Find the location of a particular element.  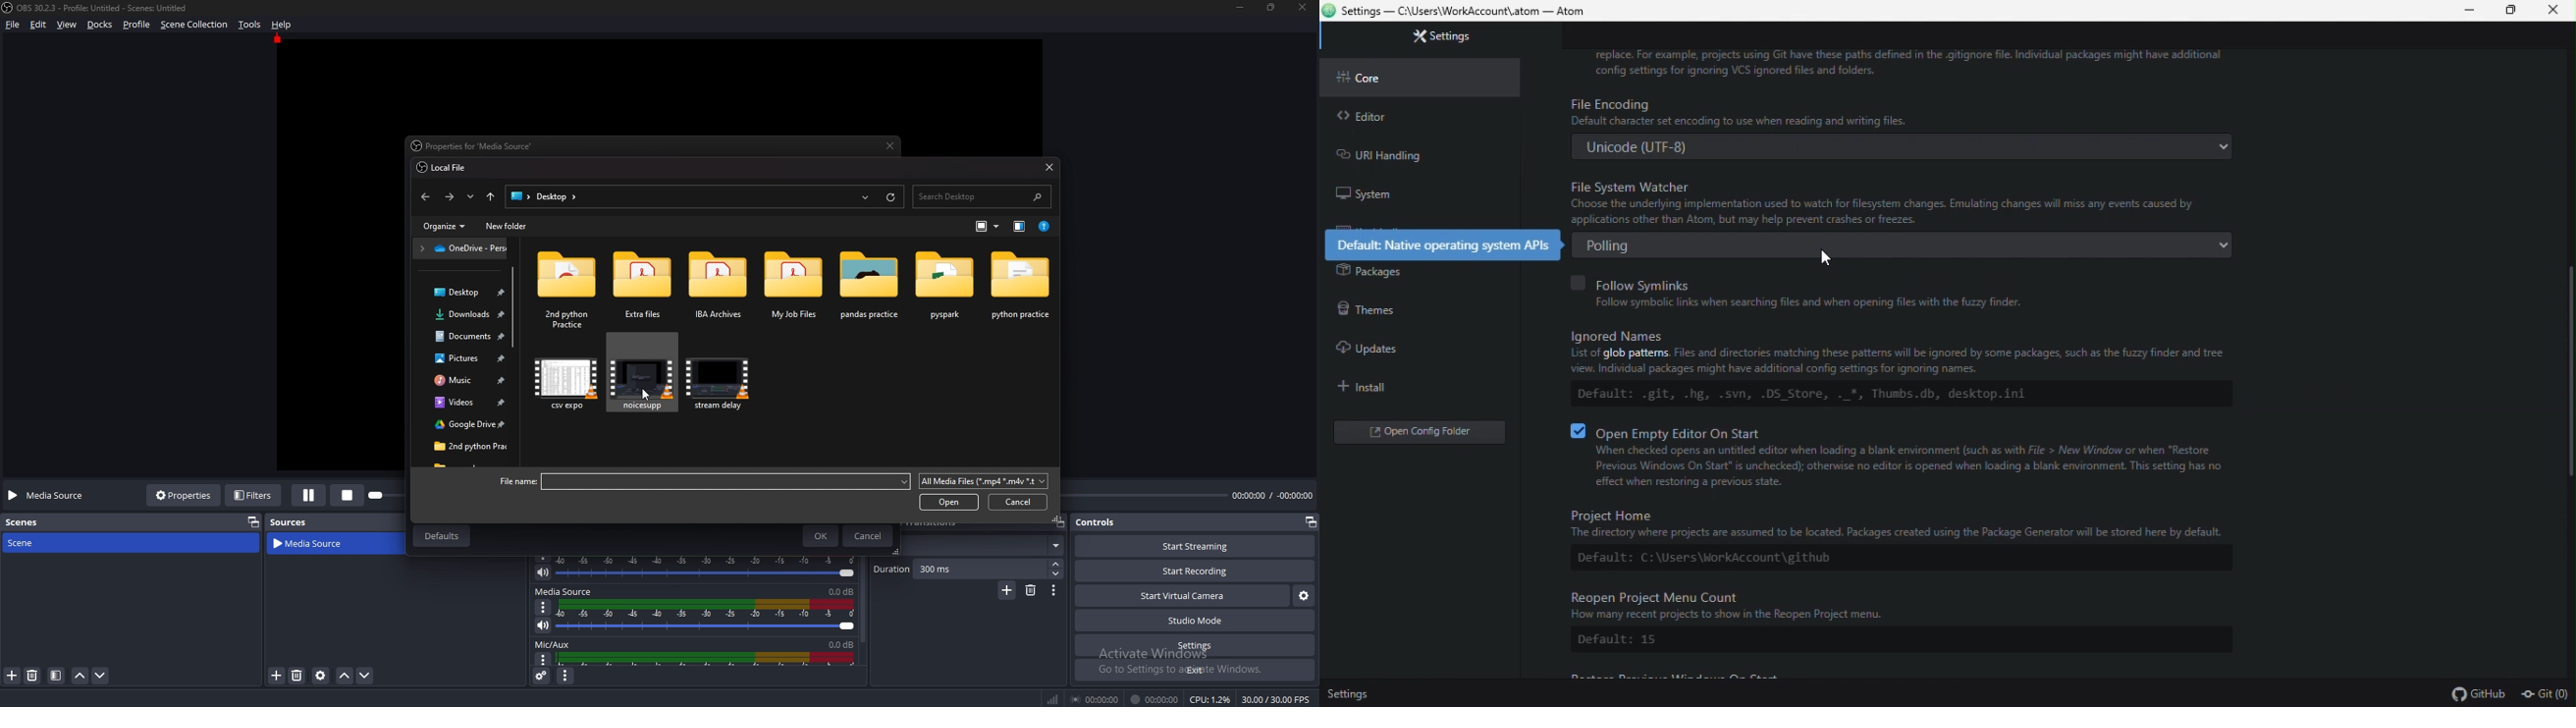

mute is located at coordinates (543, 572).